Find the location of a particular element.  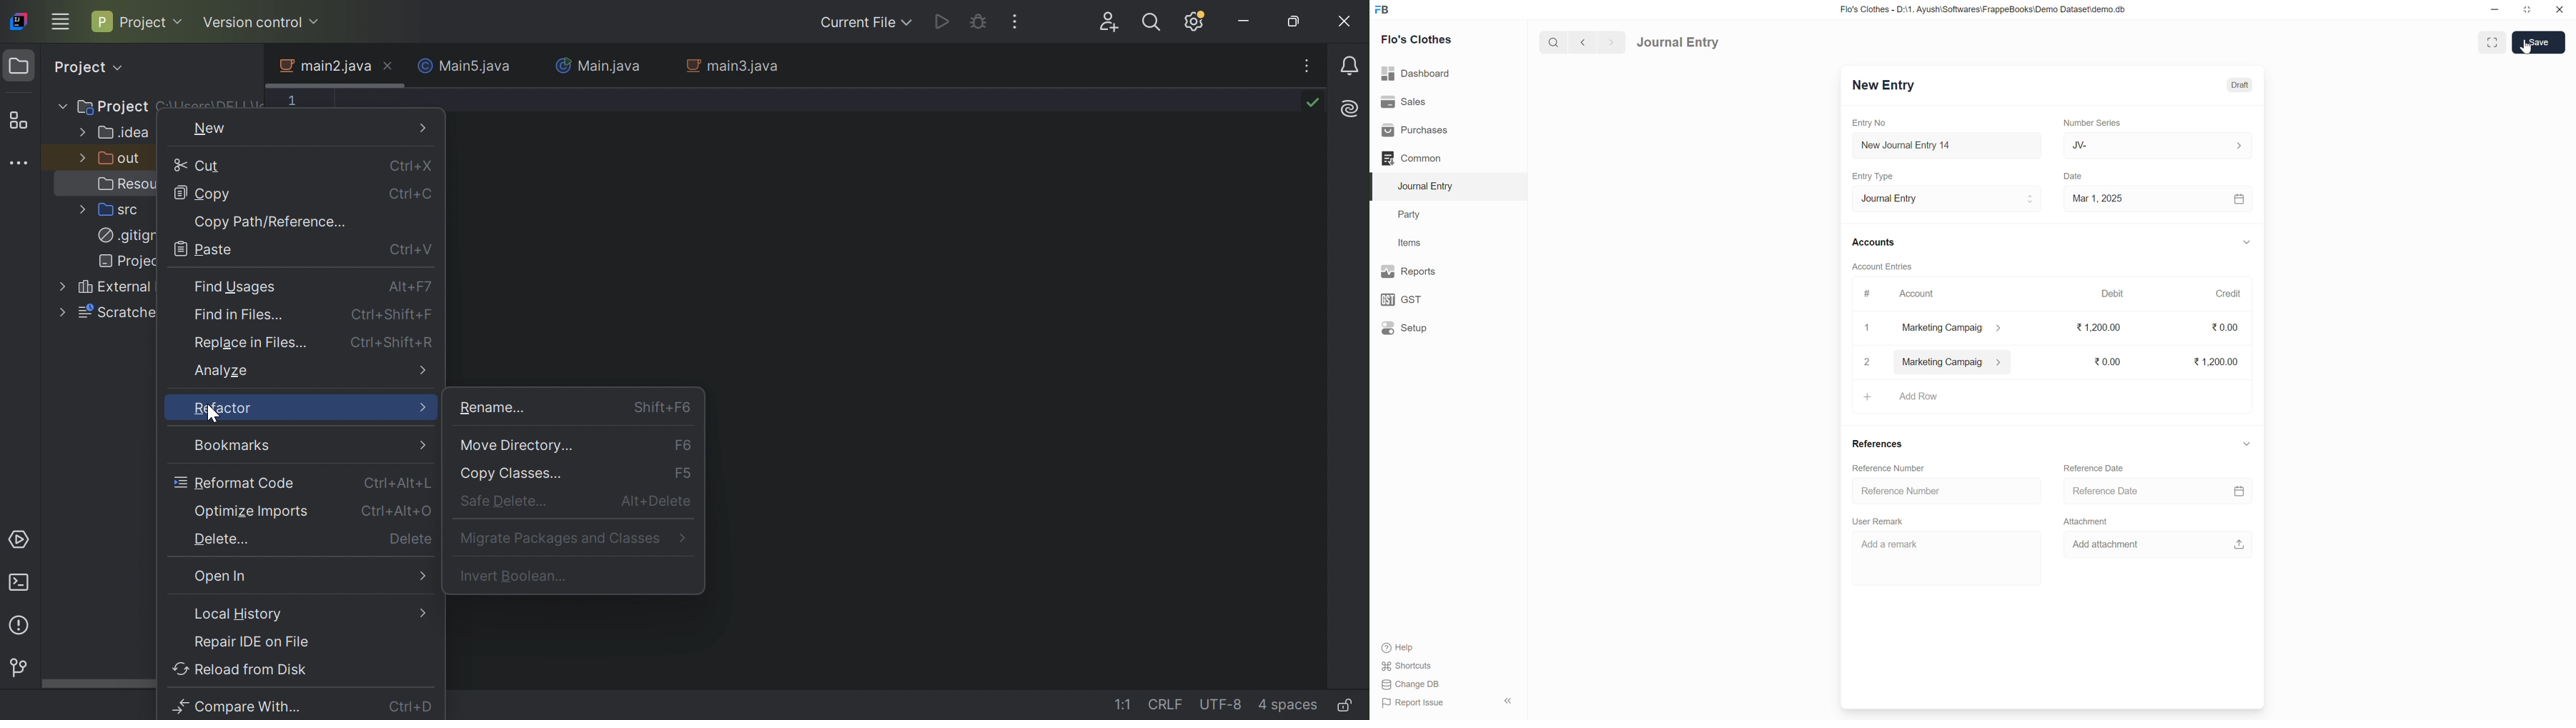

Cut is located at coordinates (198, 166).